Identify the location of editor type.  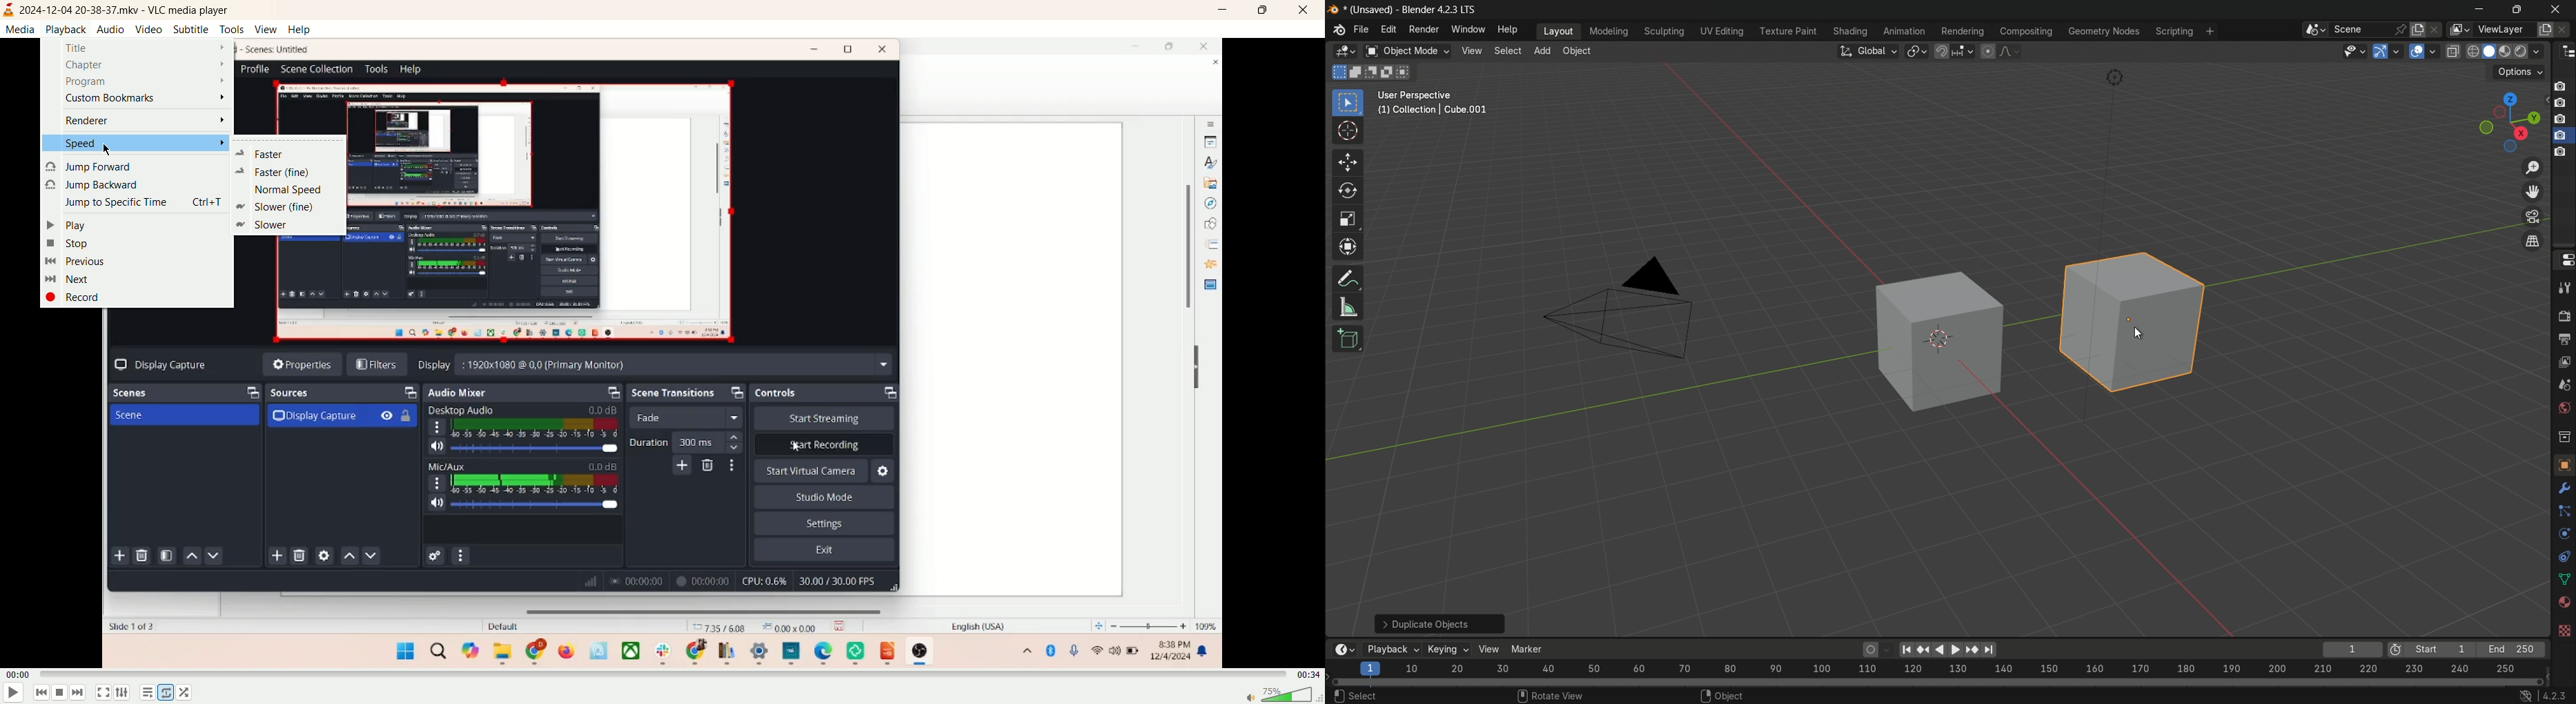
(2566, 53).